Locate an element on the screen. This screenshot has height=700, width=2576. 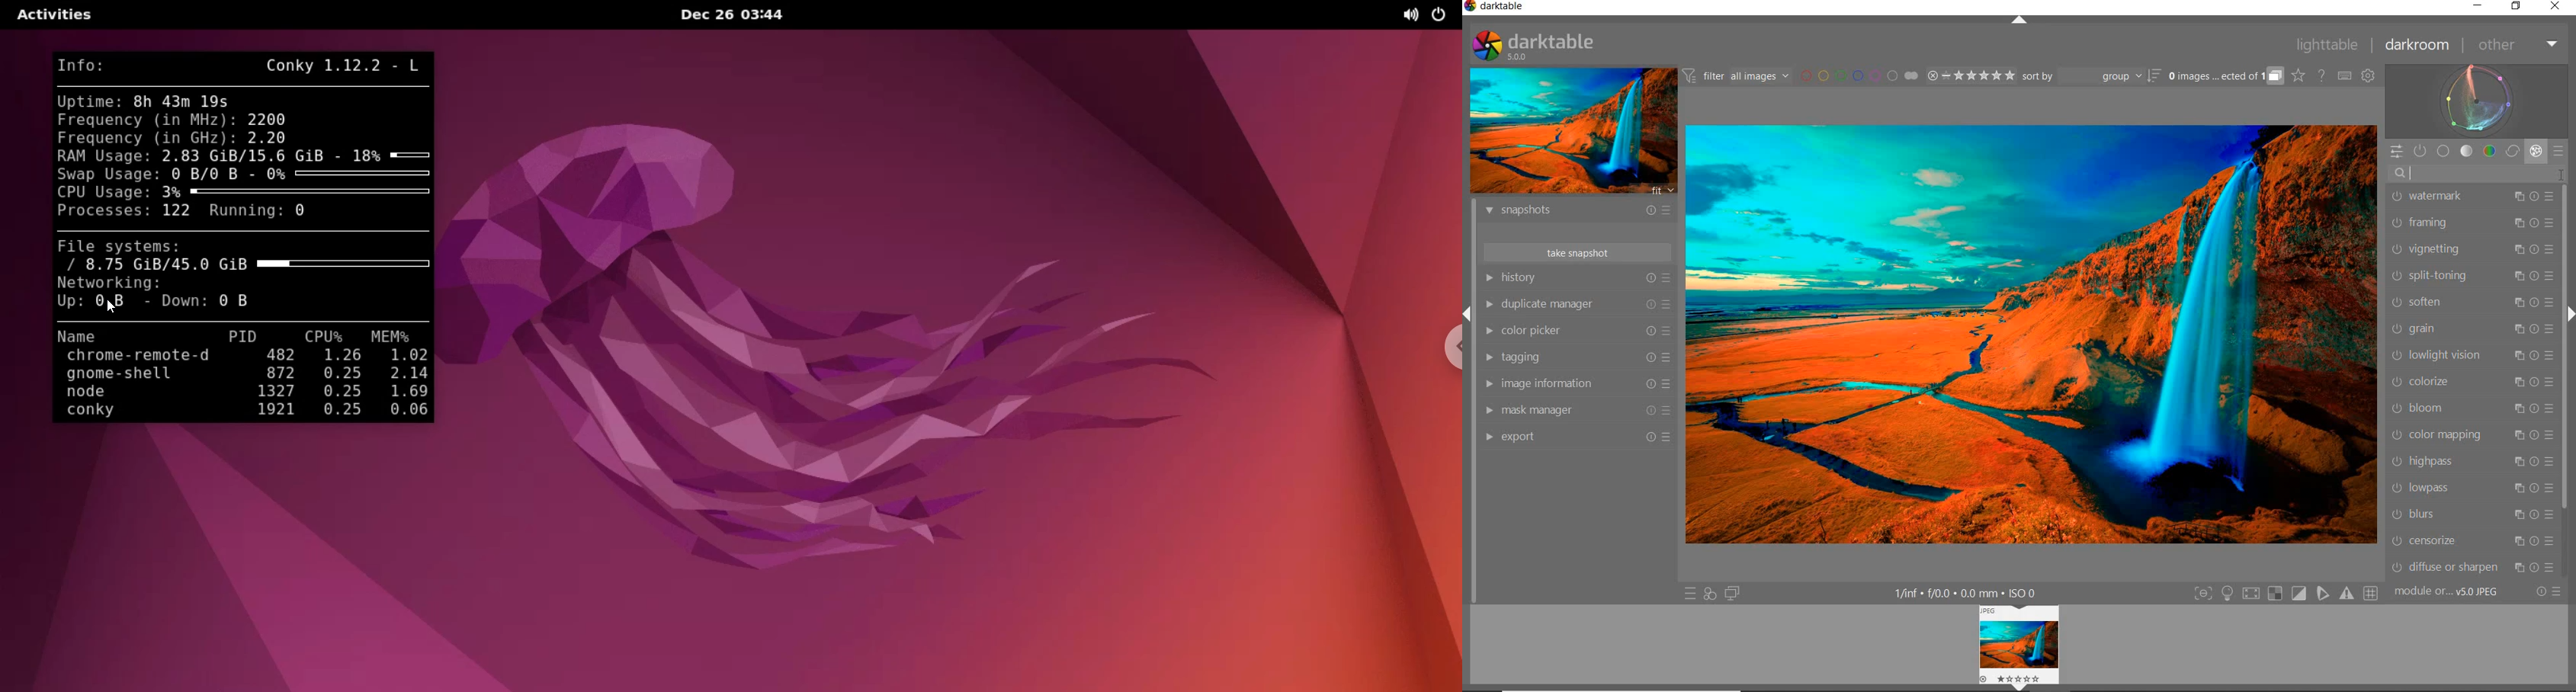
colorize is located at coordinates (2470, 382).